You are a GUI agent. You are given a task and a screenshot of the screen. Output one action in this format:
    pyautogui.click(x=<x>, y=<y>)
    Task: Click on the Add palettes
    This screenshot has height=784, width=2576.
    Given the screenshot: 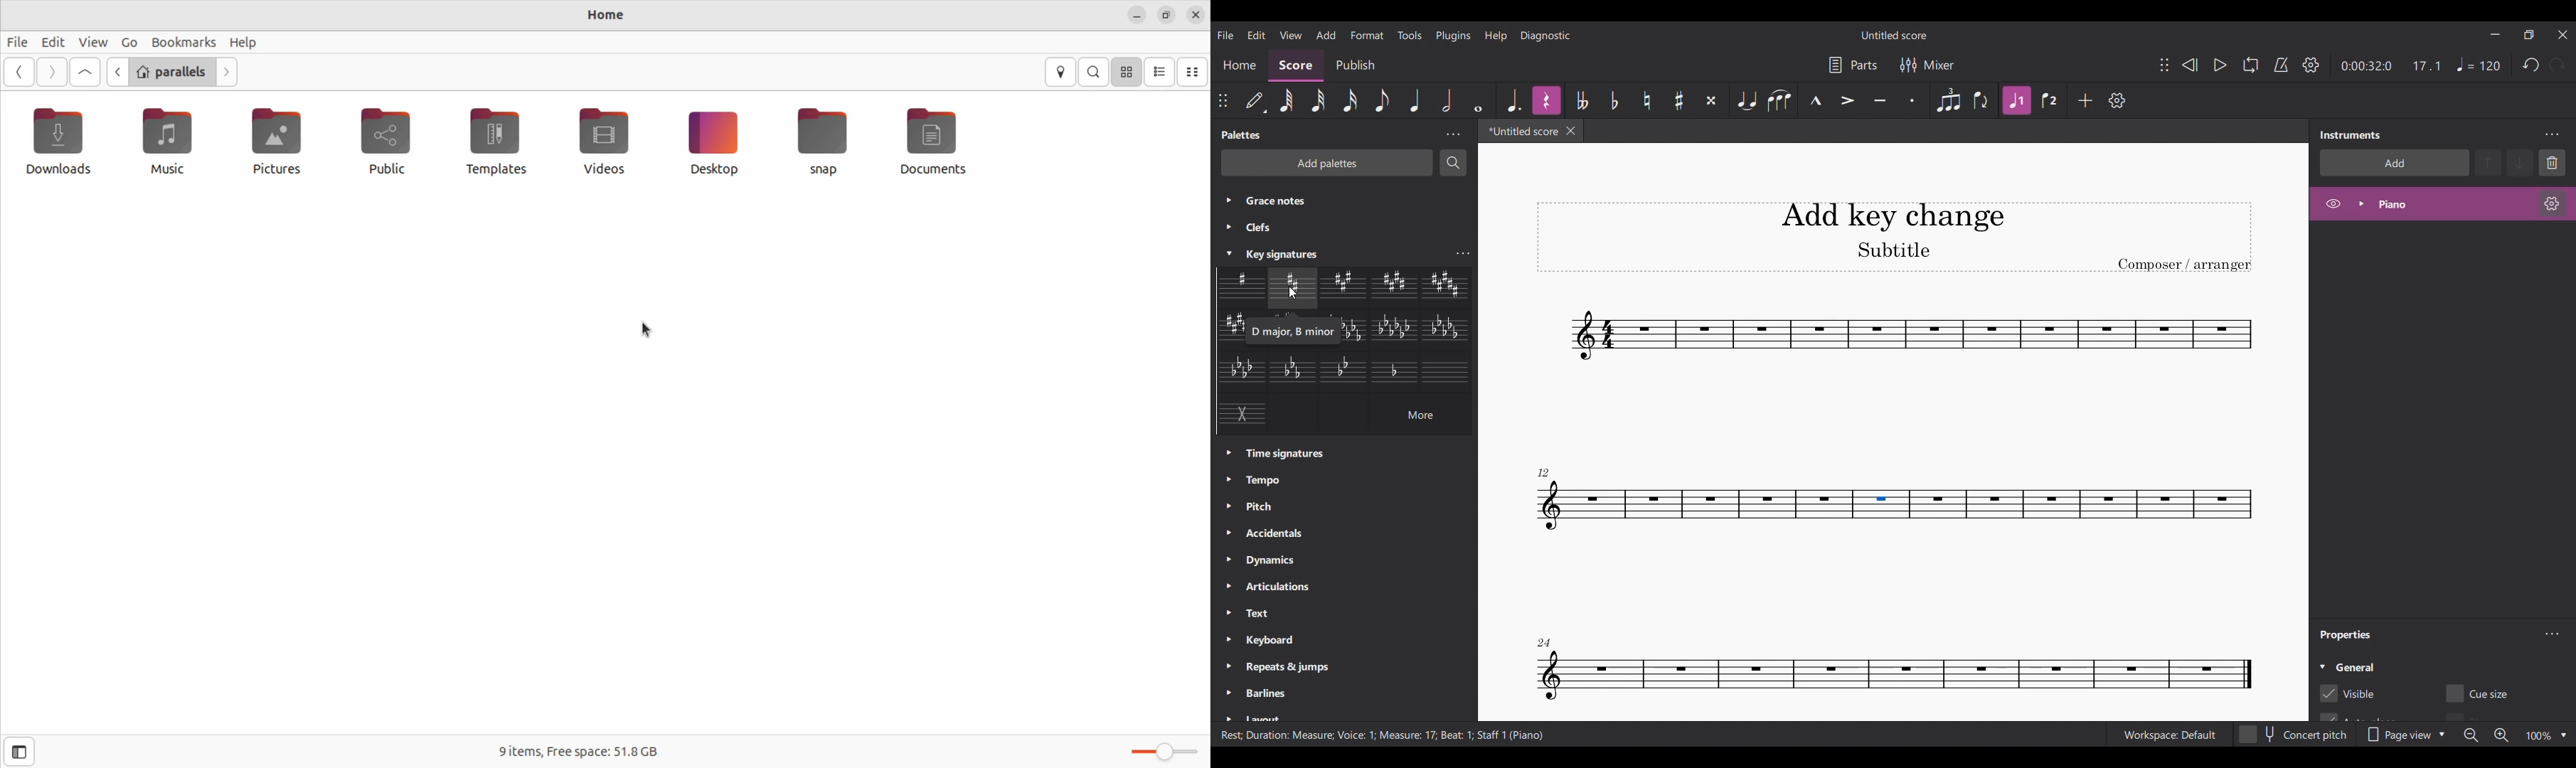 What is the action you would take?
    pyautogui.click(x=1327, y=163)
    